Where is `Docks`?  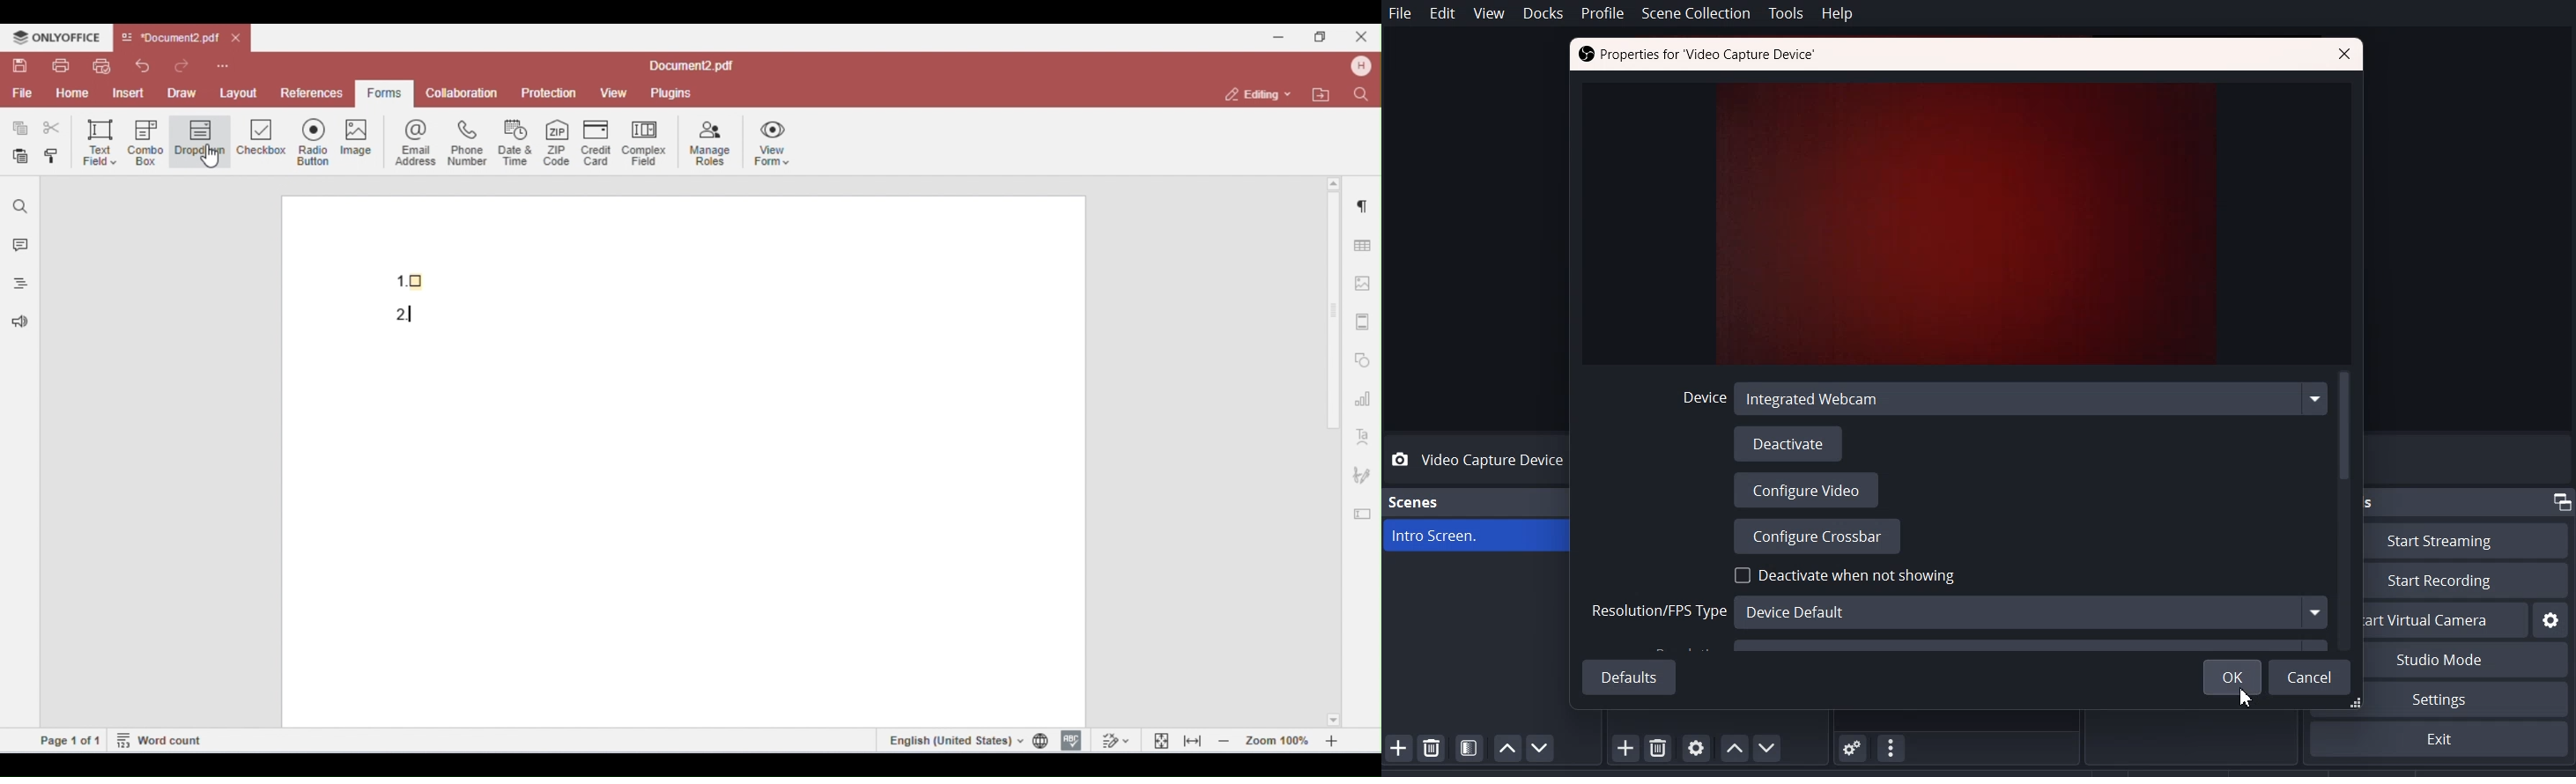 Docks is located at coordinates (1543, 12).